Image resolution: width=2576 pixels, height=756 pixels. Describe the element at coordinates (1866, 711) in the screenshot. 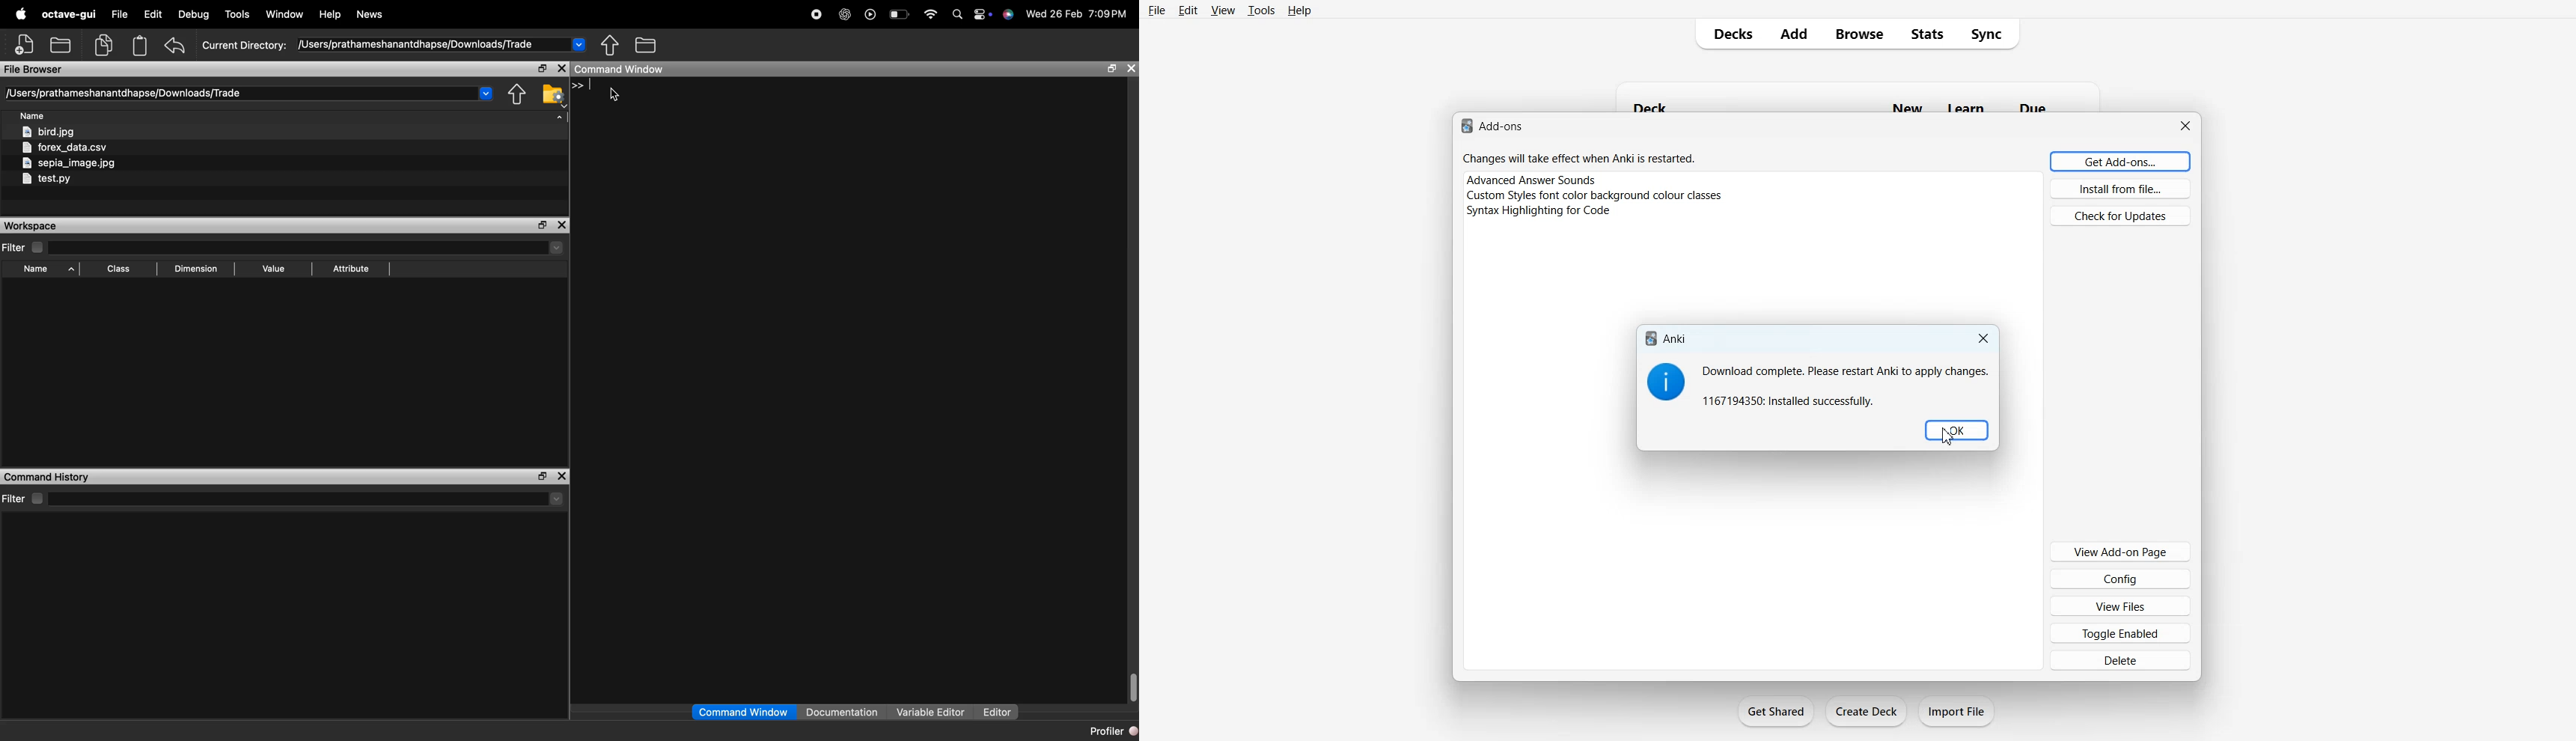

I see `Create Deck` at that location.